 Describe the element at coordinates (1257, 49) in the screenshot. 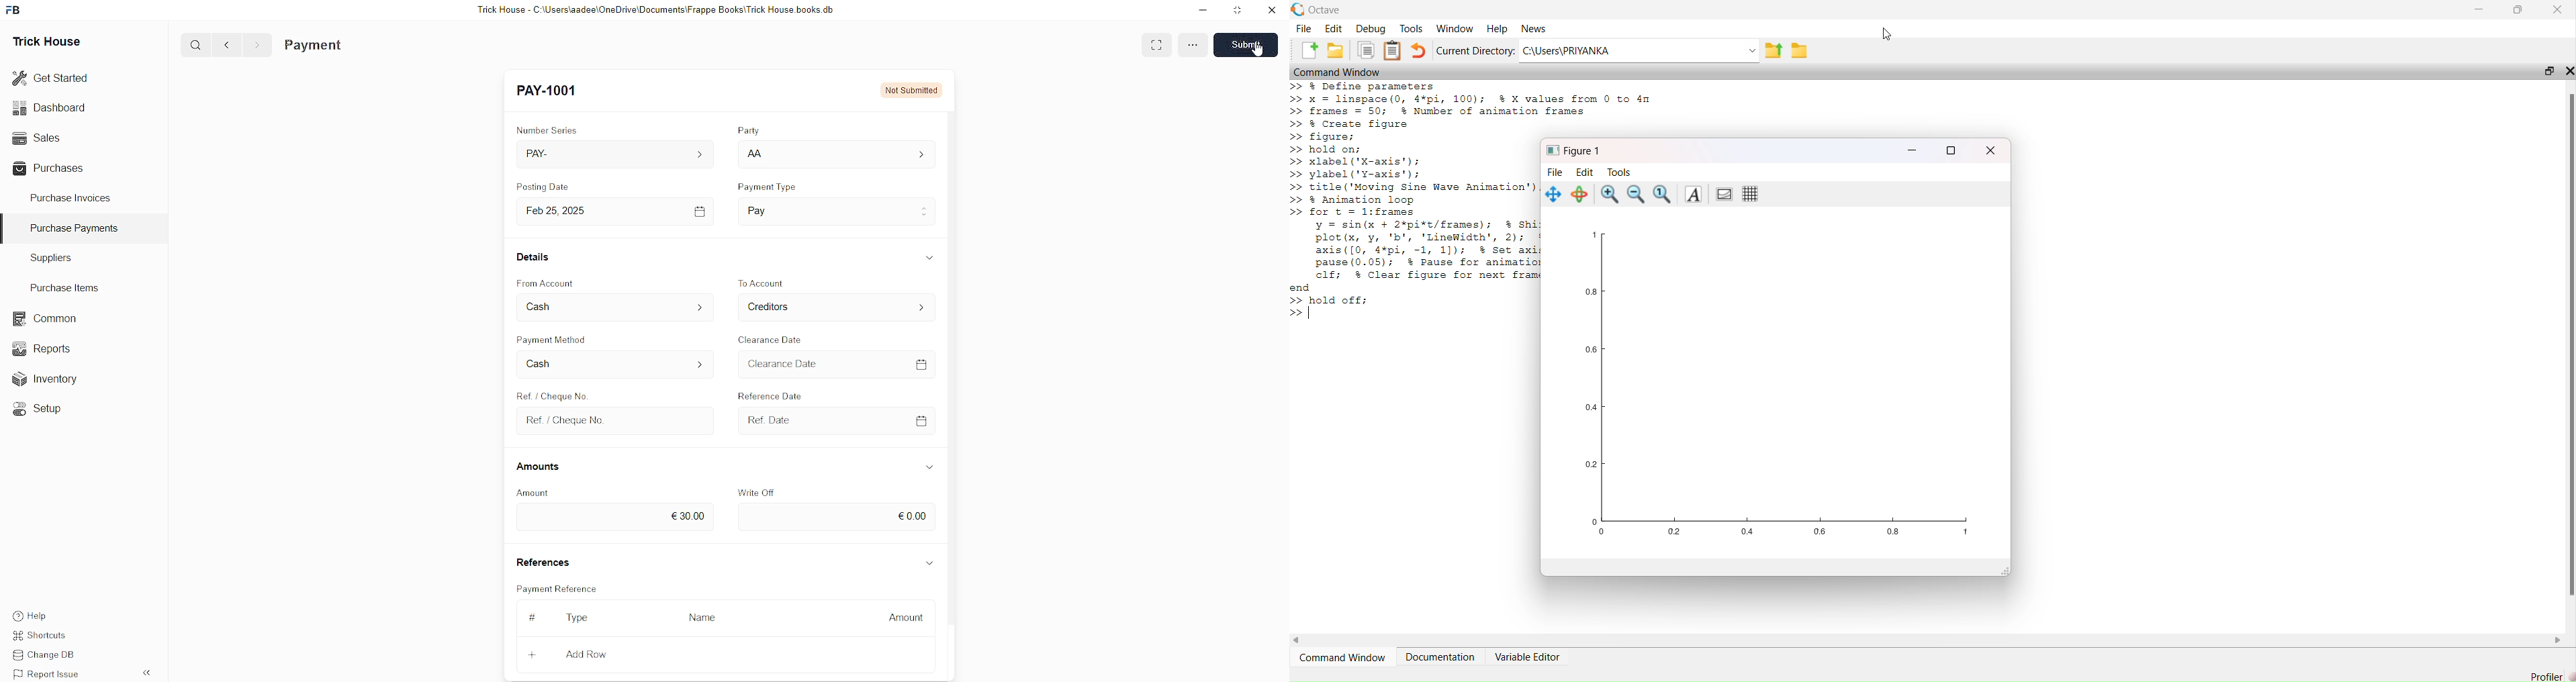

I see `cursor` at that location.